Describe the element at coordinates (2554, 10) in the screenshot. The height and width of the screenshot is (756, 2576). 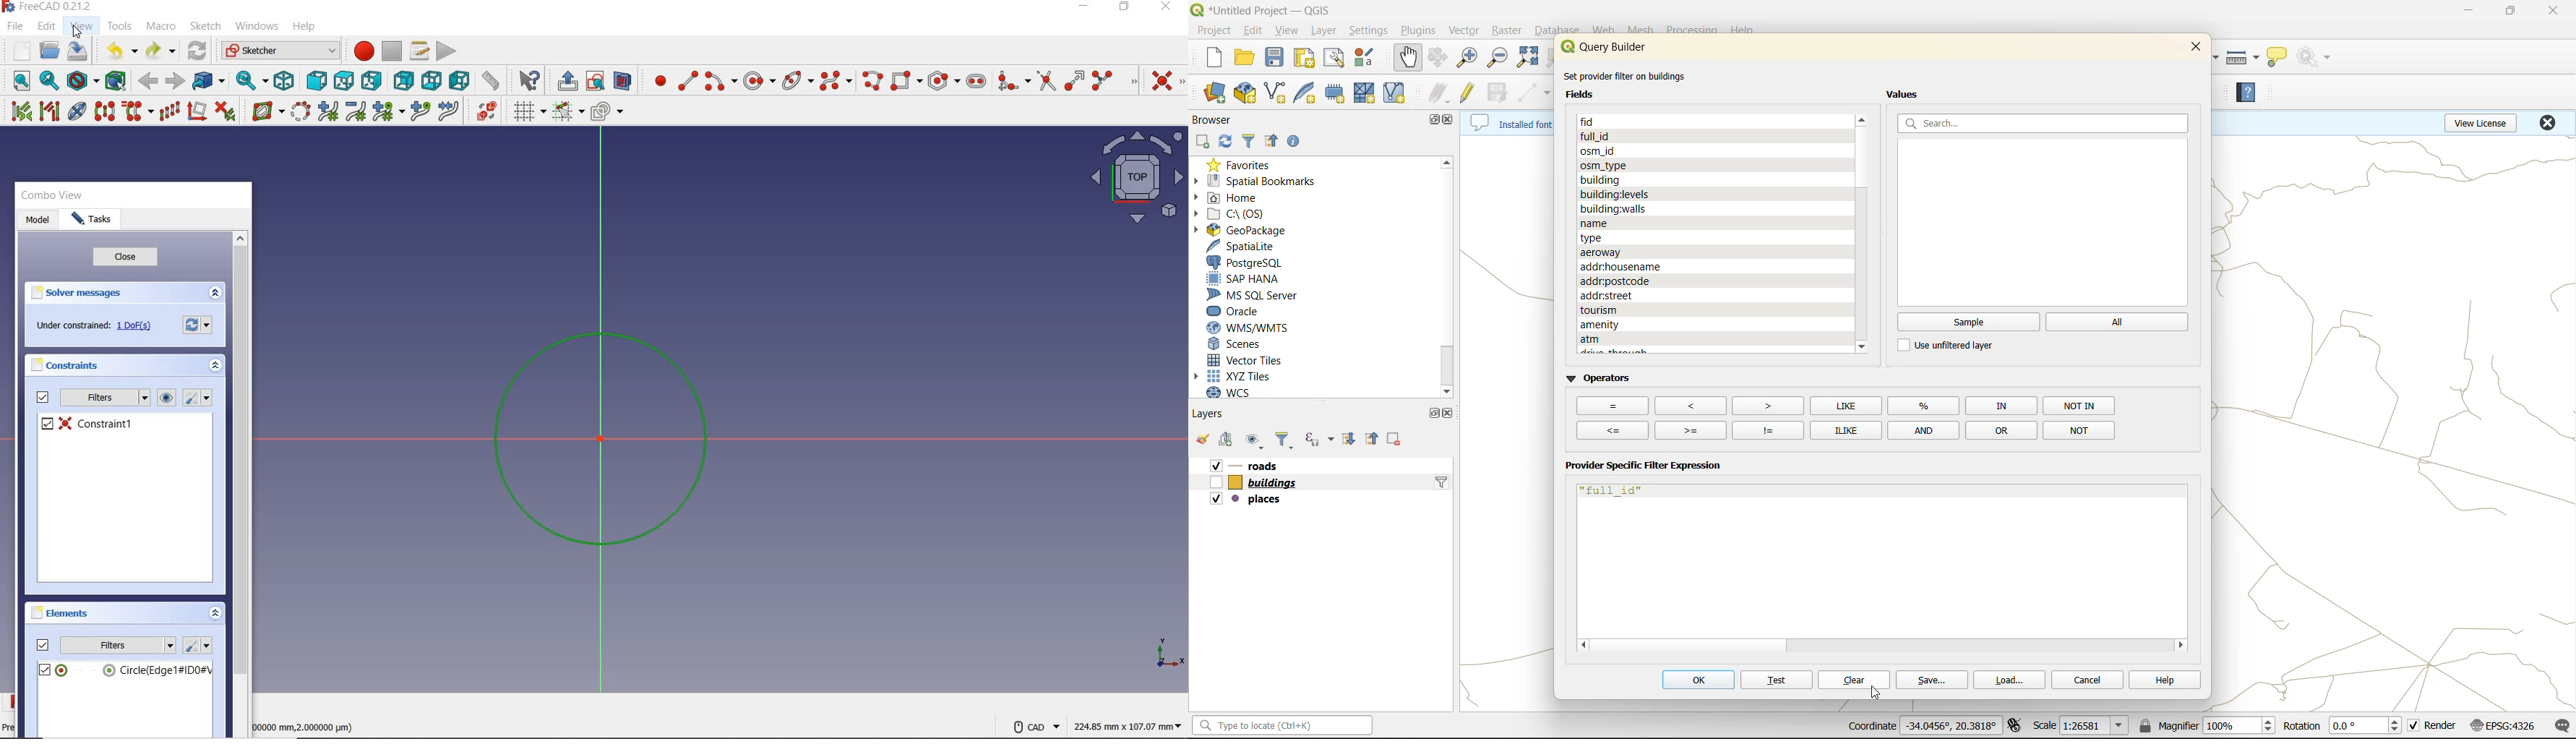
I see `close` at that location.